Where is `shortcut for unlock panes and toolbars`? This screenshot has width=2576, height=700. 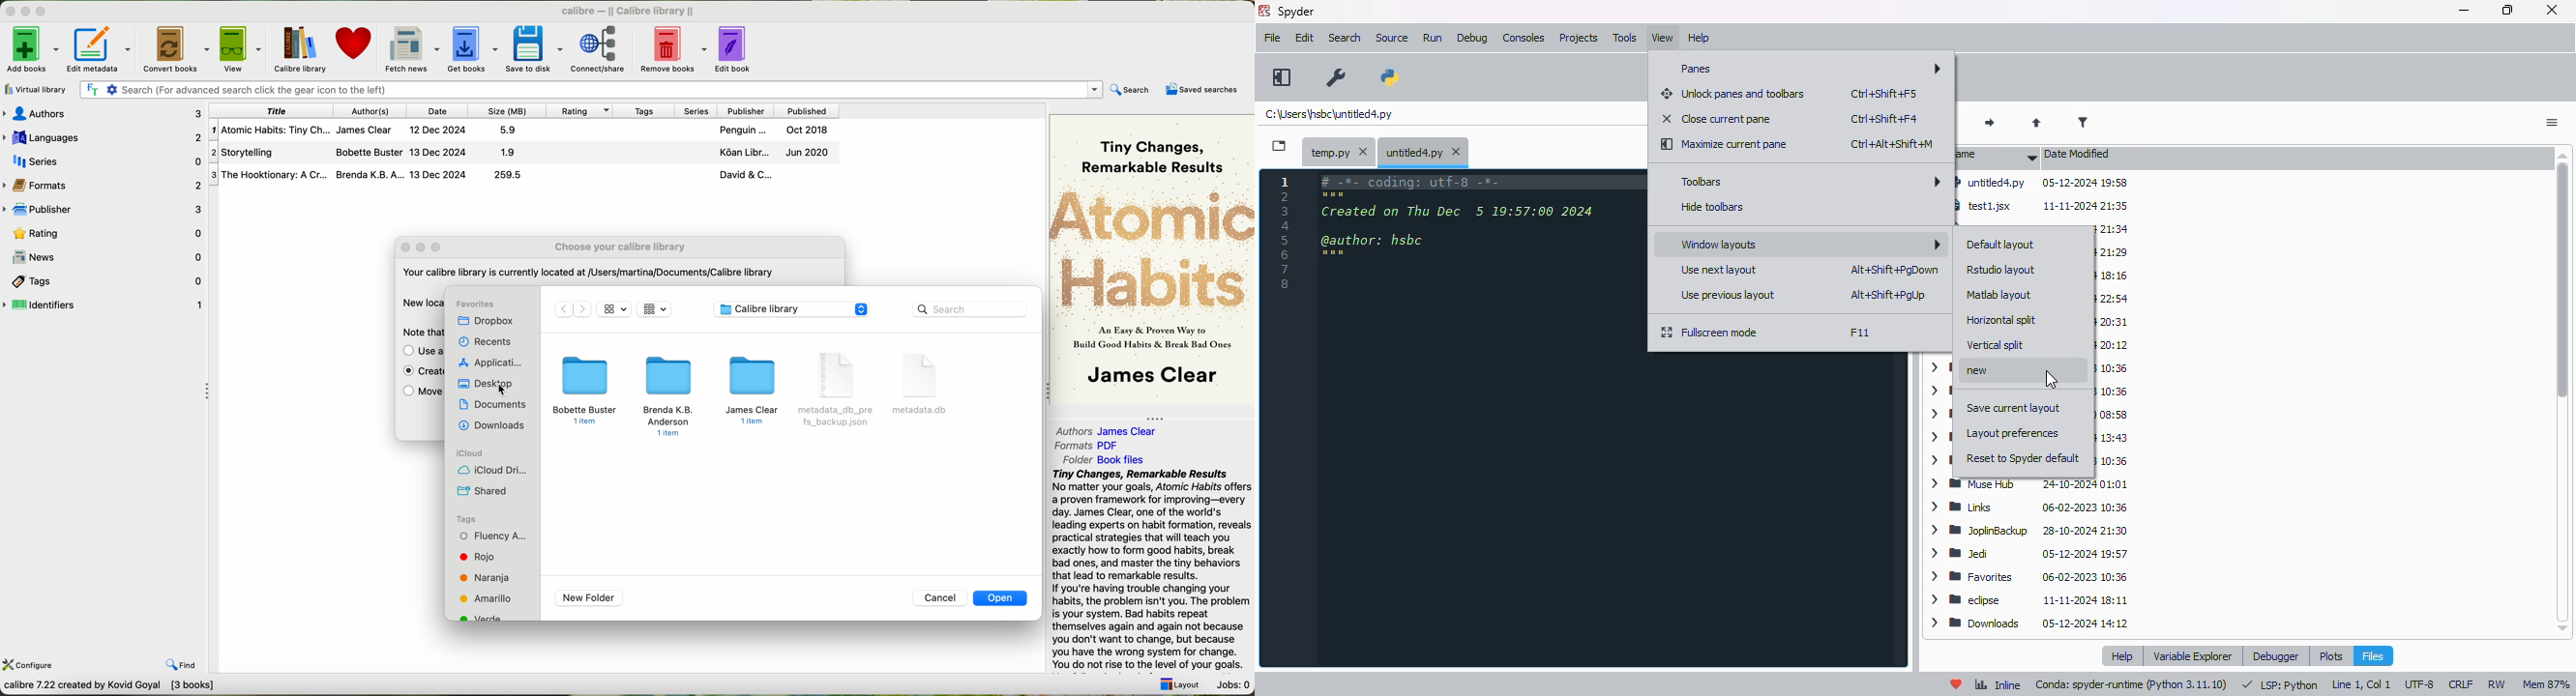 shortcut for unlock panes and toolbars is located at coordinates (1884, 93).